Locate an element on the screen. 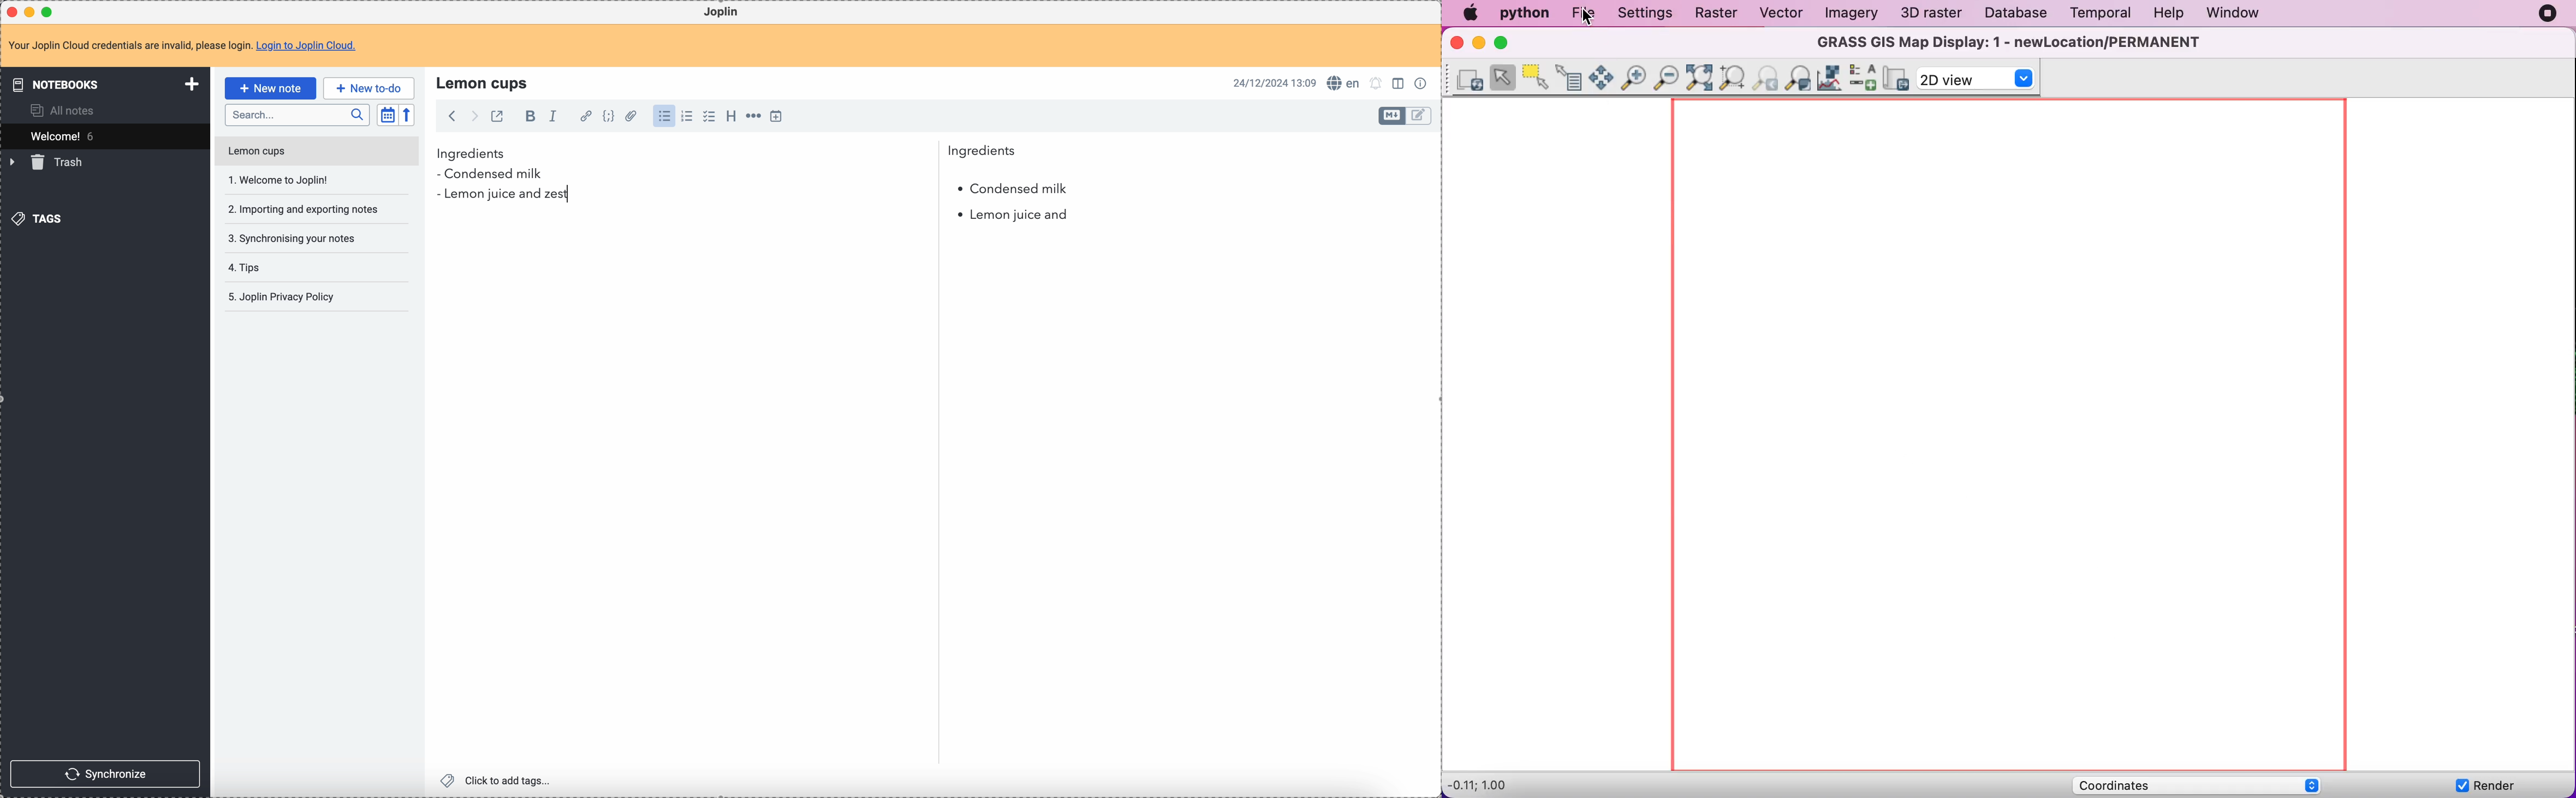 The image size is (2576, 812). condensed milk is located at coordinates (494, 175).